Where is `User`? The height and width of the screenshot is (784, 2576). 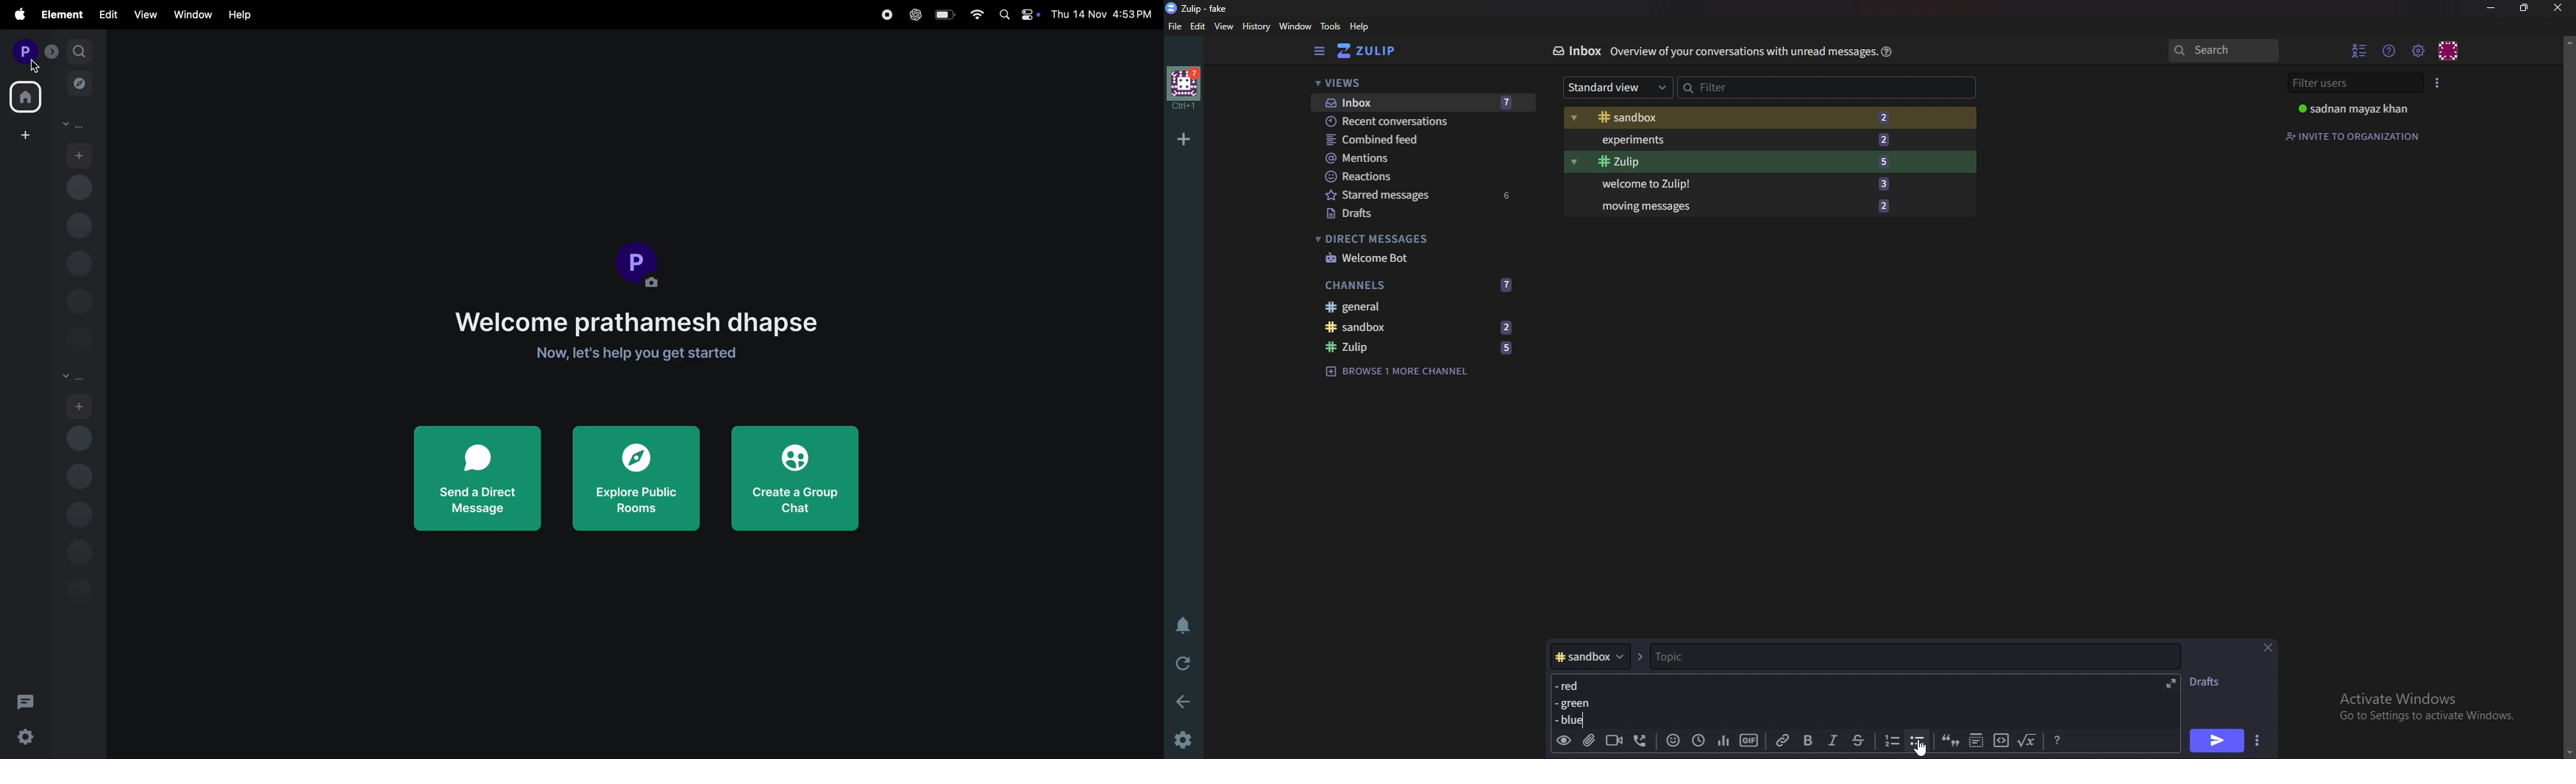 User is located at coordinates (2361, 108).